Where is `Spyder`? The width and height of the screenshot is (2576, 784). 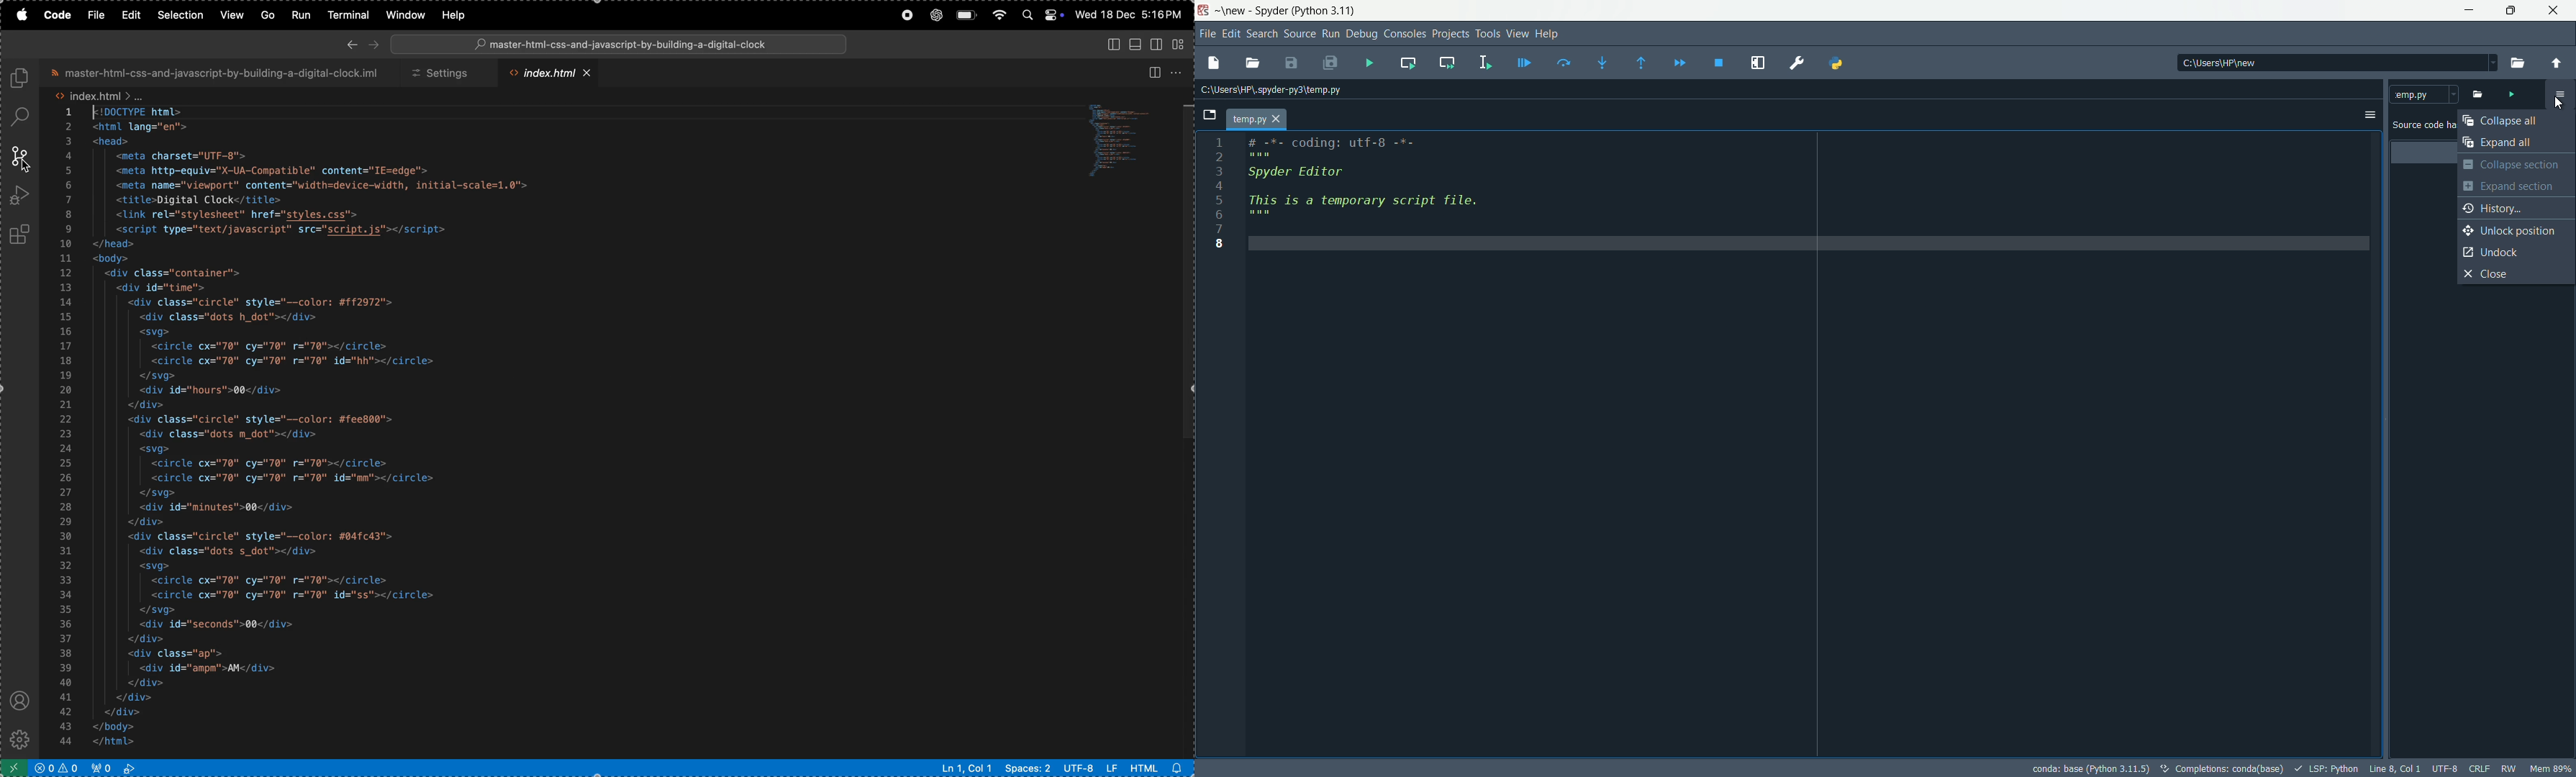 Spyder is located at coordinates (1271, 12).